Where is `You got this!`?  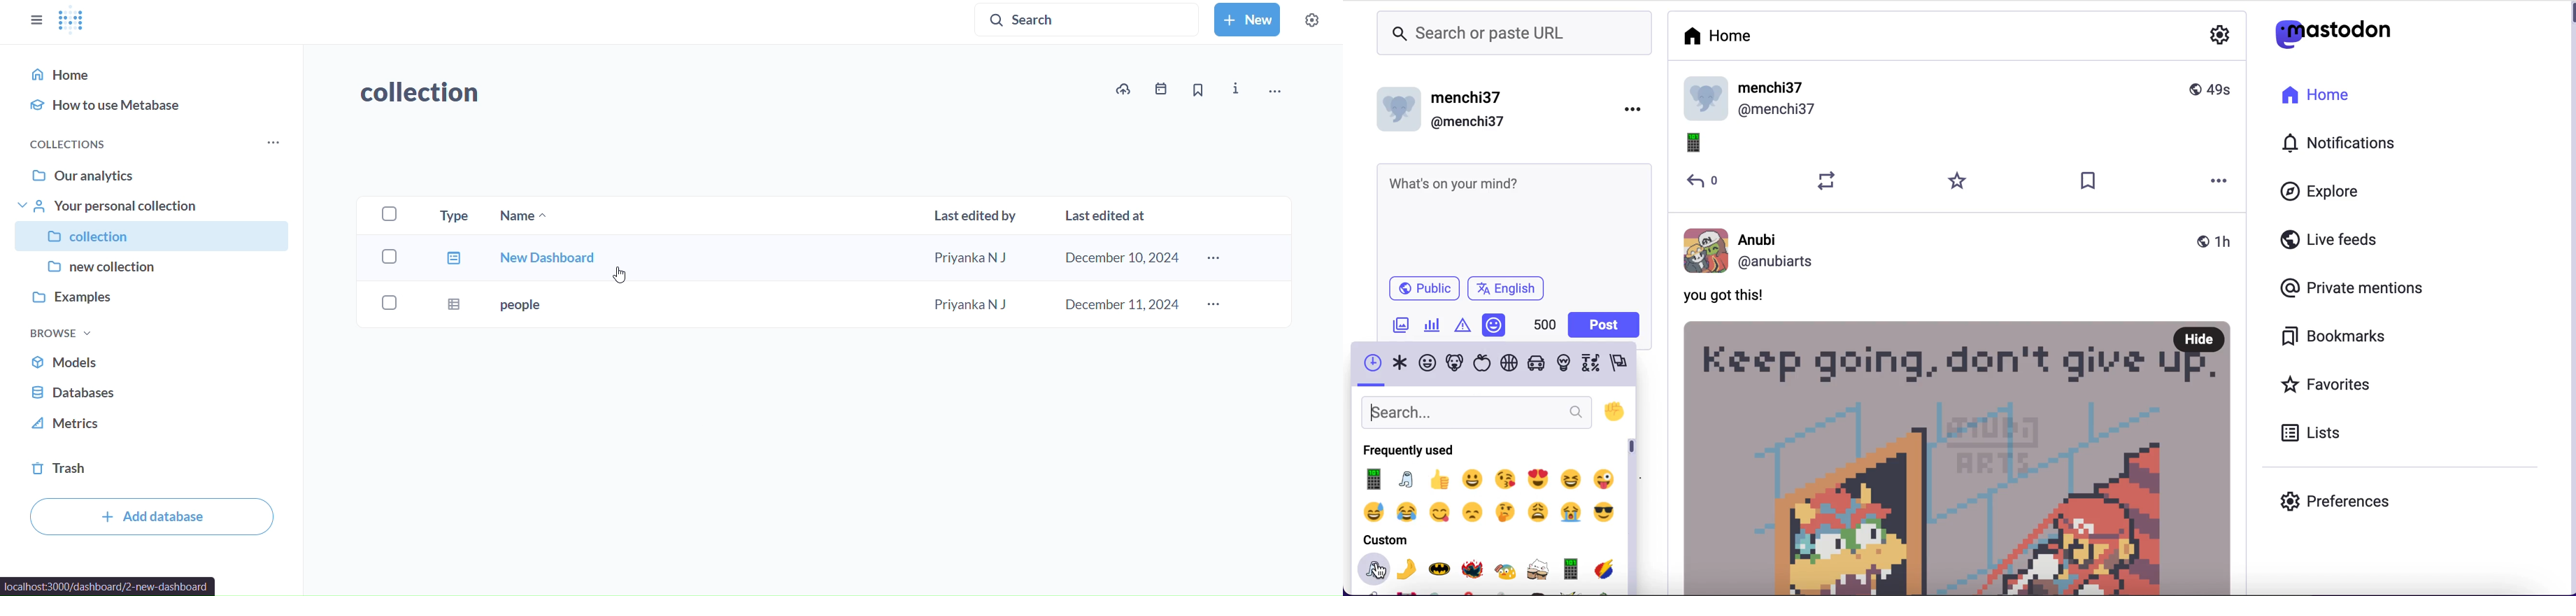 You got this! is located at coordinates (1725, 297).